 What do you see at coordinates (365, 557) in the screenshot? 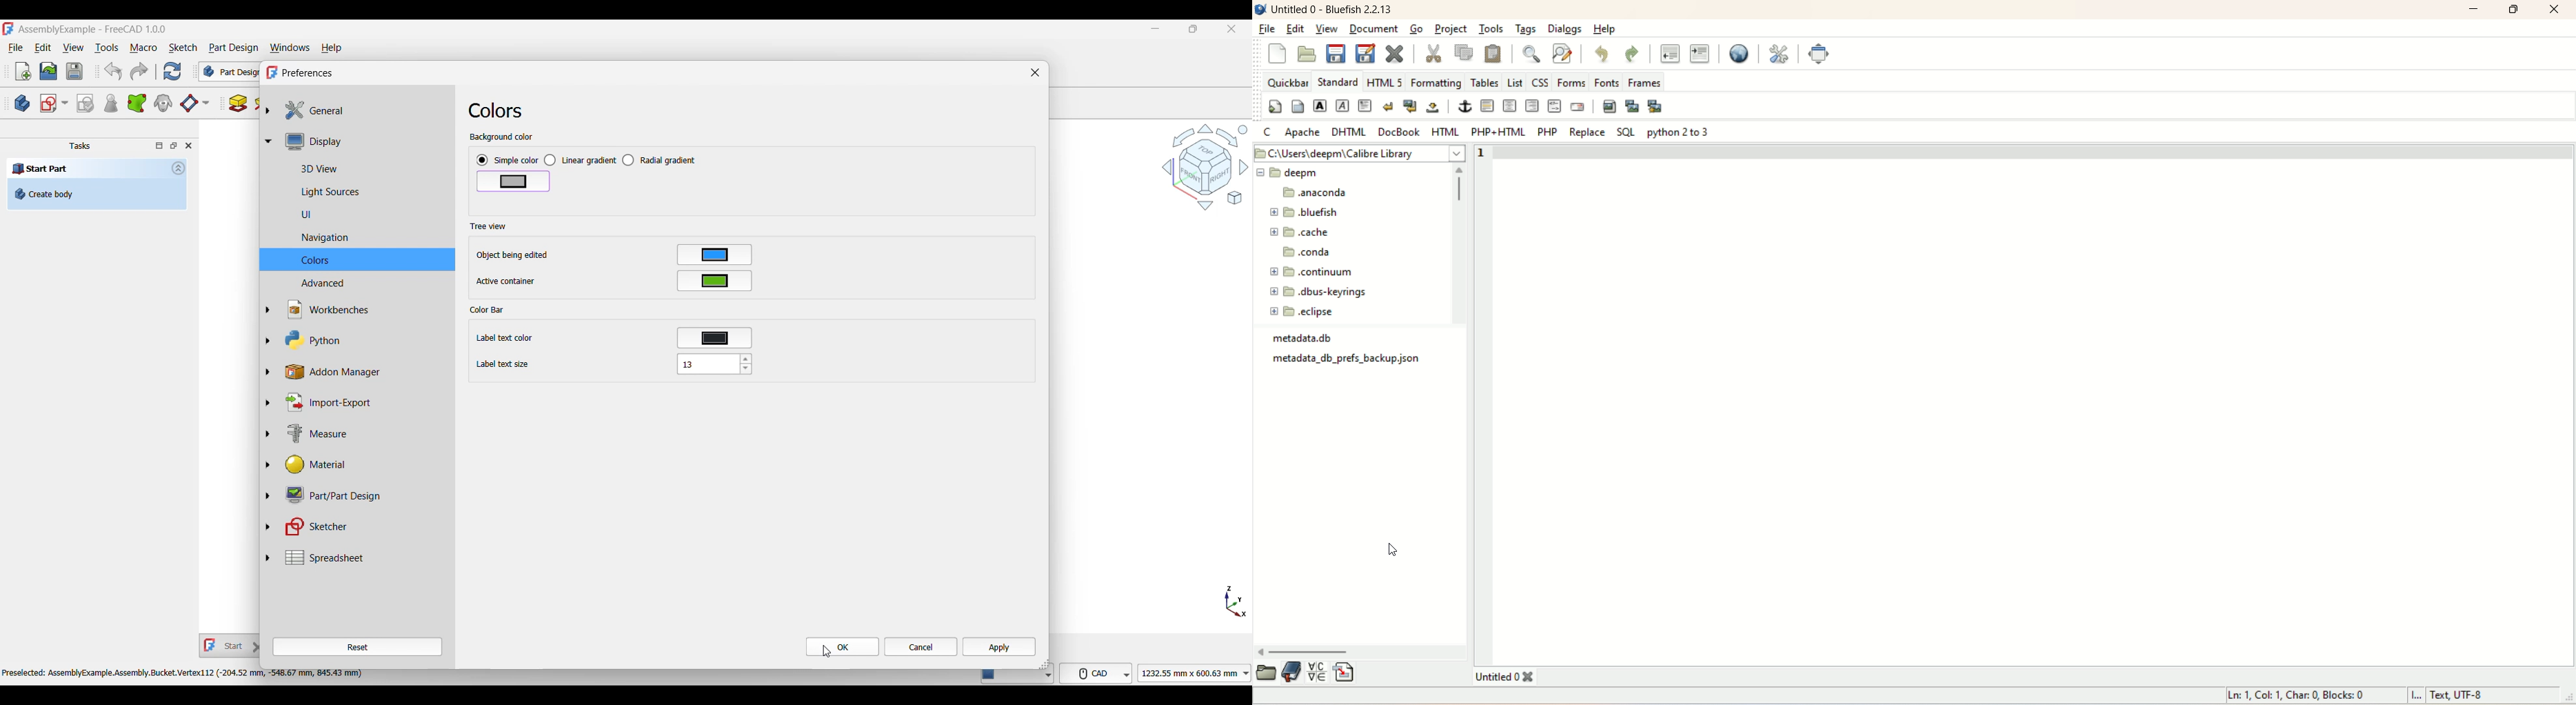
I see `Spreadsheet` at bounding box center [365, 557].